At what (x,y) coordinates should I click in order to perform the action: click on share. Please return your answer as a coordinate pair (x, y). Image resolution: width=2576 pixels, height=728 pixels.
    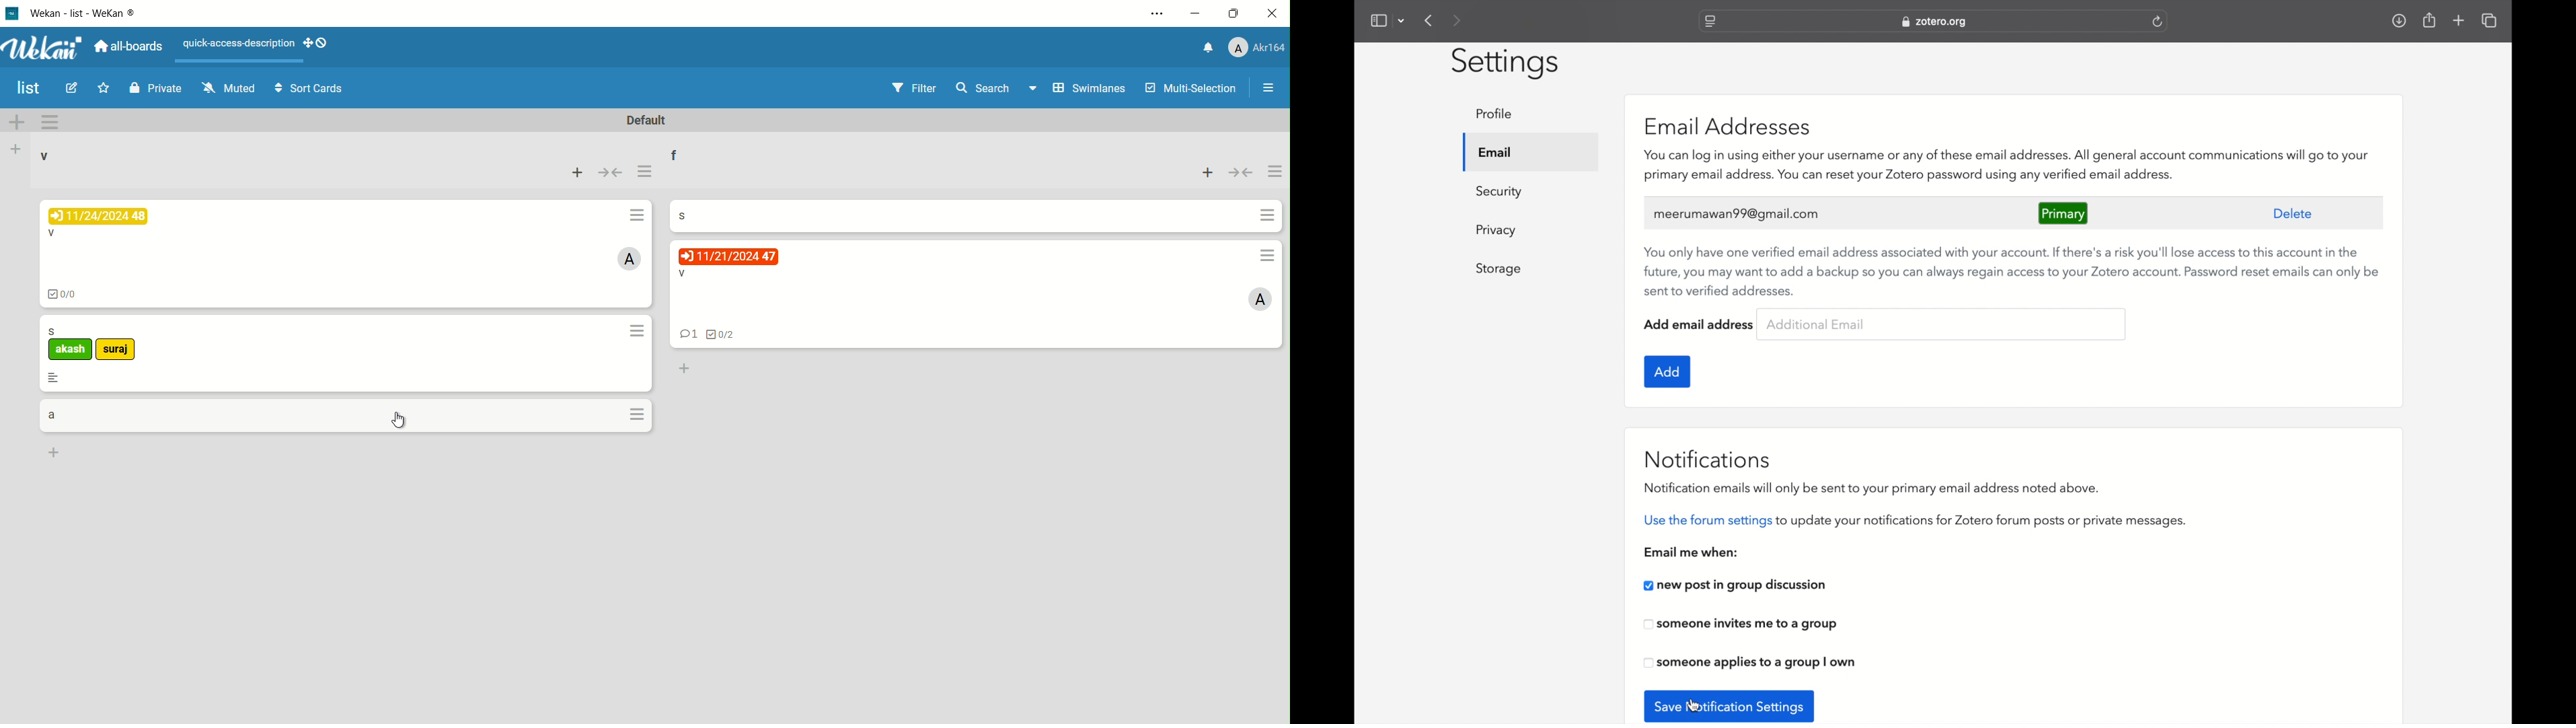
    Looking at the image, I should click on (2431, 21).